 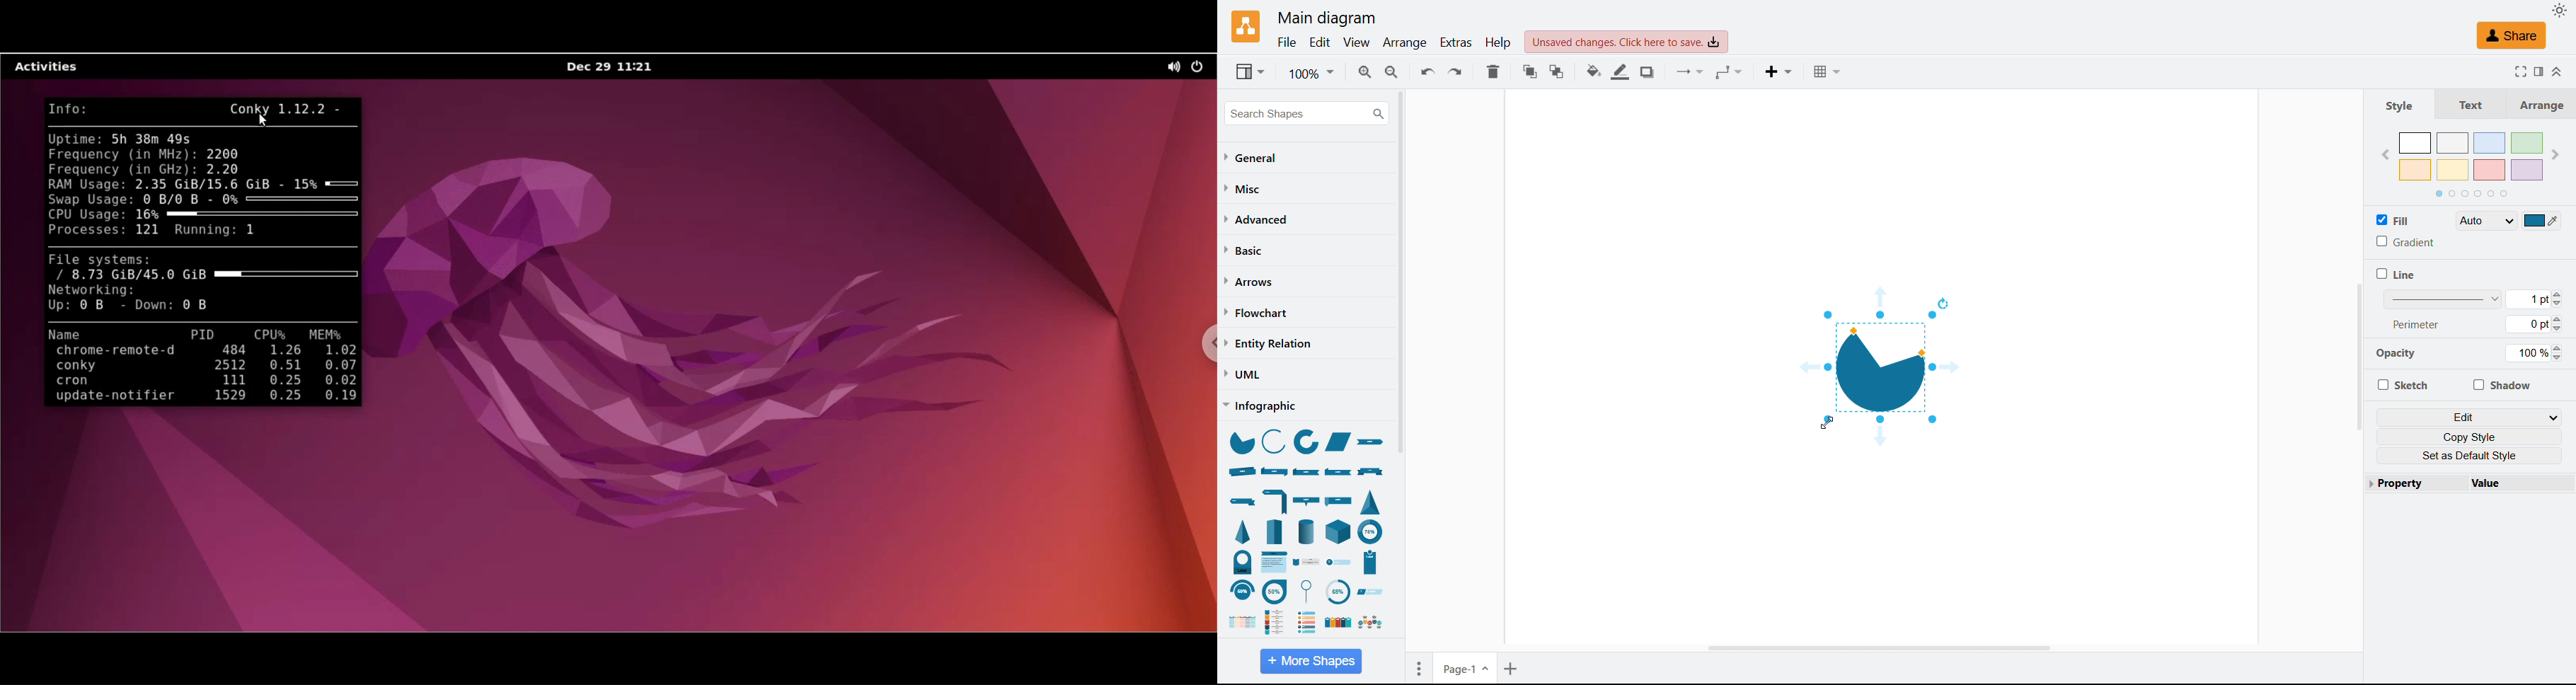 I want to click on ribbon double folded, so click(x=1273, y=471).